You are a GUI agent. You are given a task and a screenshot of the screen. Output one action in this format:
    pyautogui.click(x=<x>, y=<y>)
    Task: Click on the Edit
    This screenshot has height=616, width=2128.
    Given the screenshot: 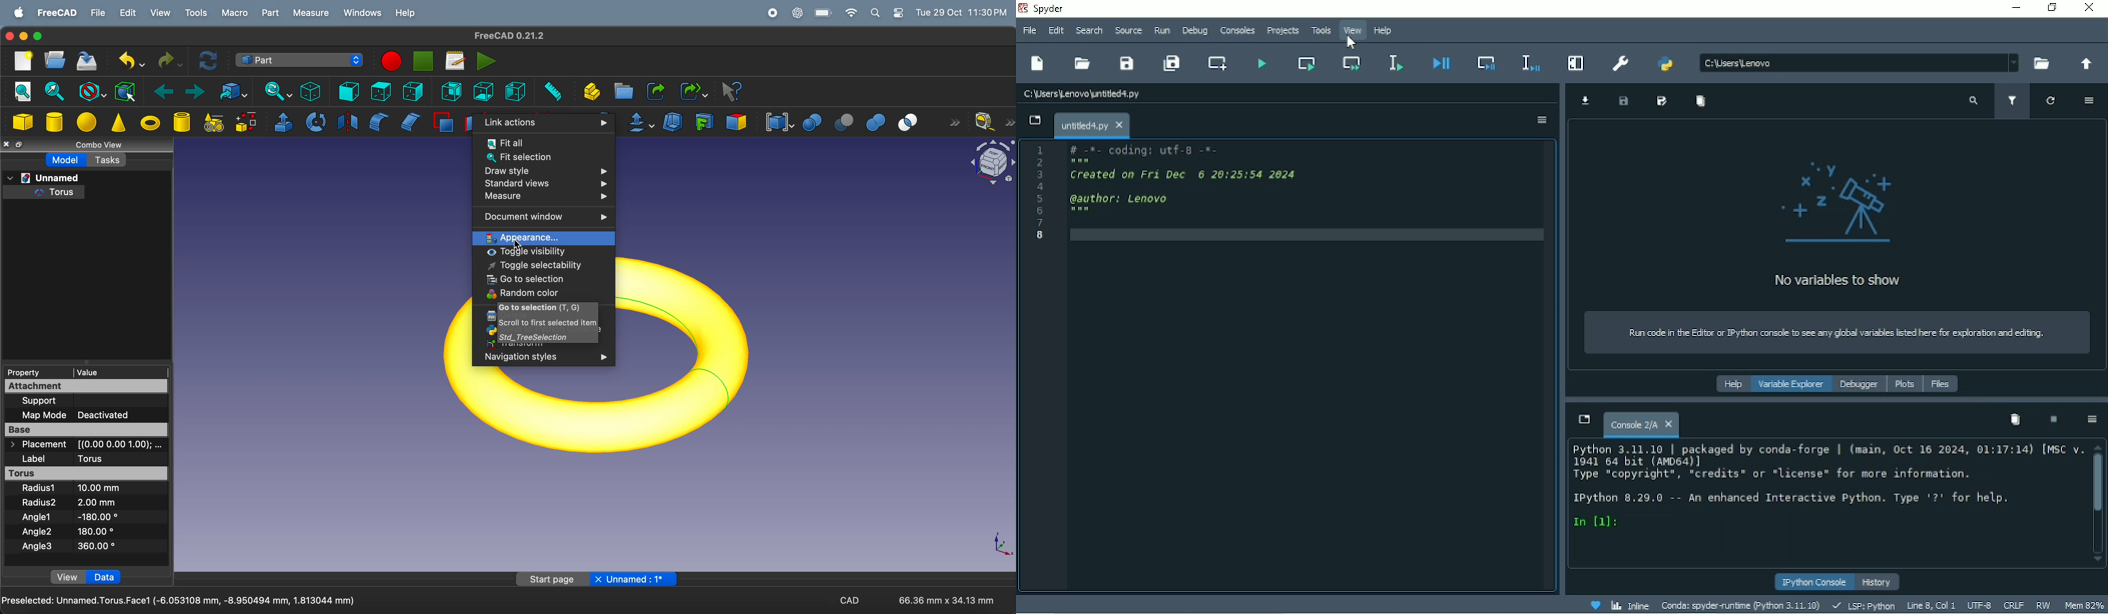 What is the action you would take?
    pyautogui.click(x=1056, y=31)
    